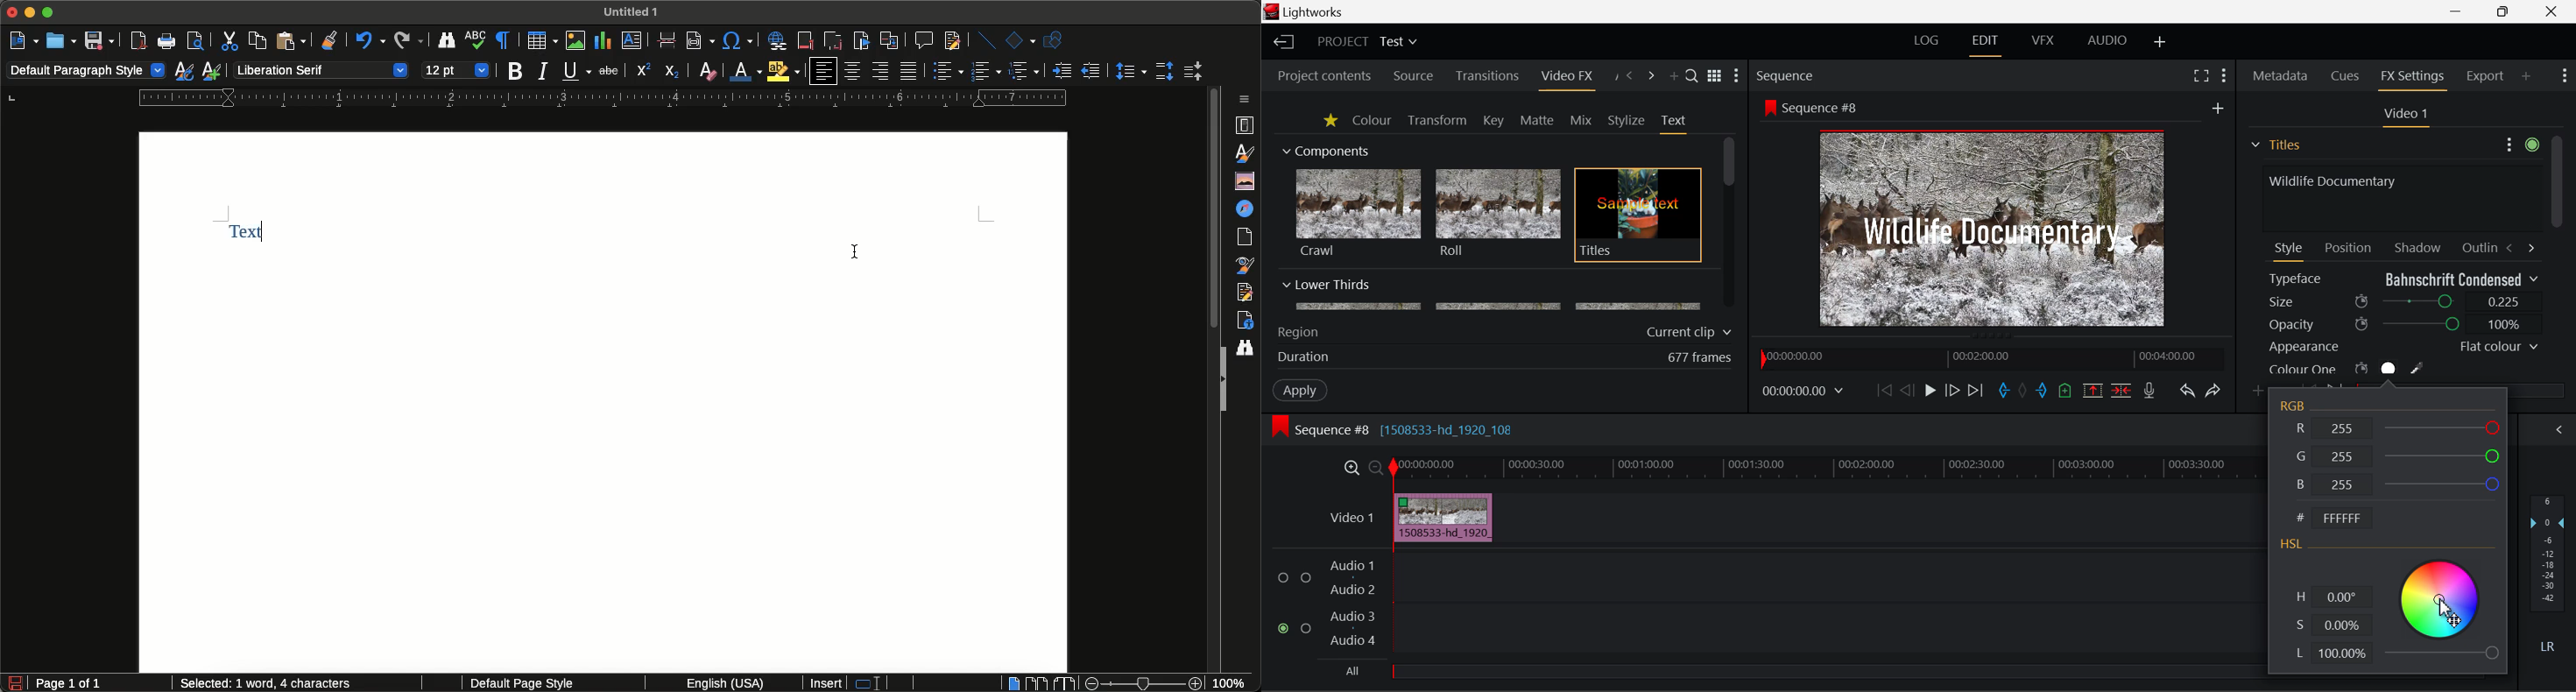  Describe the element at coordinates (950, 41) in the screenshot. I see `Show track changes functions` at that location.